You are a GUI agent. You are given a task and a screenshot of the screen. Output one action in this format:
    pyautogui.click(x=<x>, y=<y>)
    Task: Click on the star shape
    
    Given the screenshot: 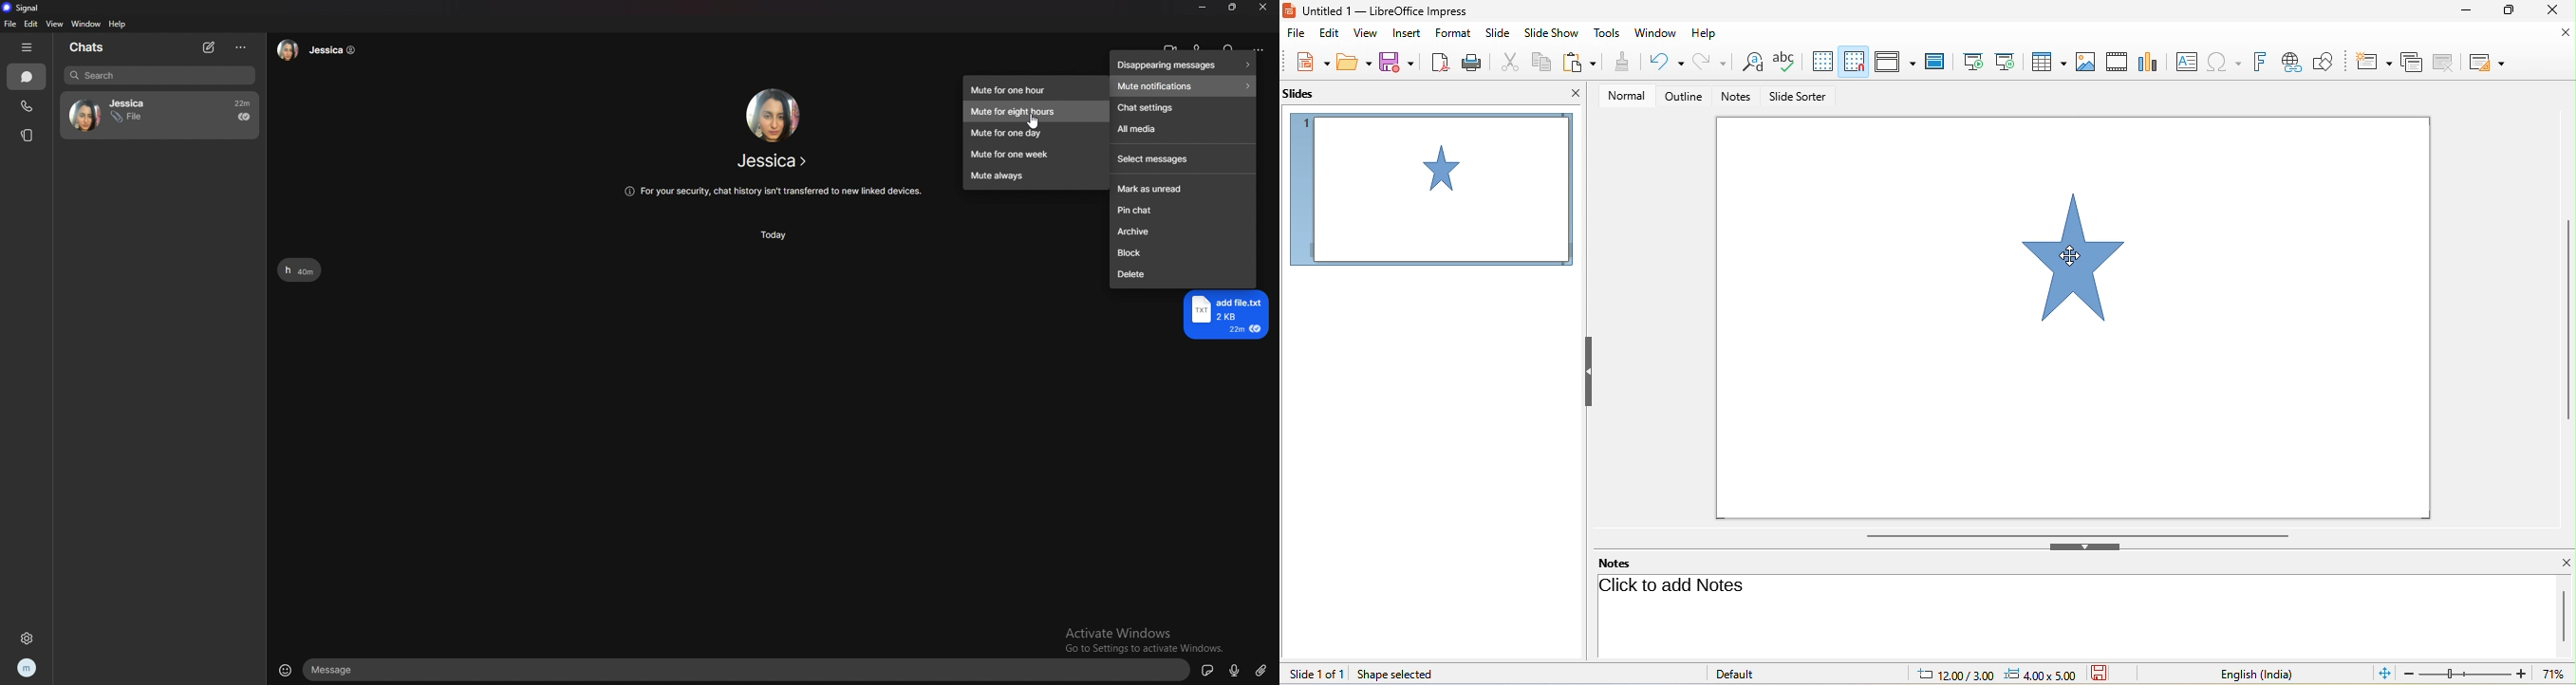 What is the action you would take?
    pyautogui.click(x=2085, y=266)
    